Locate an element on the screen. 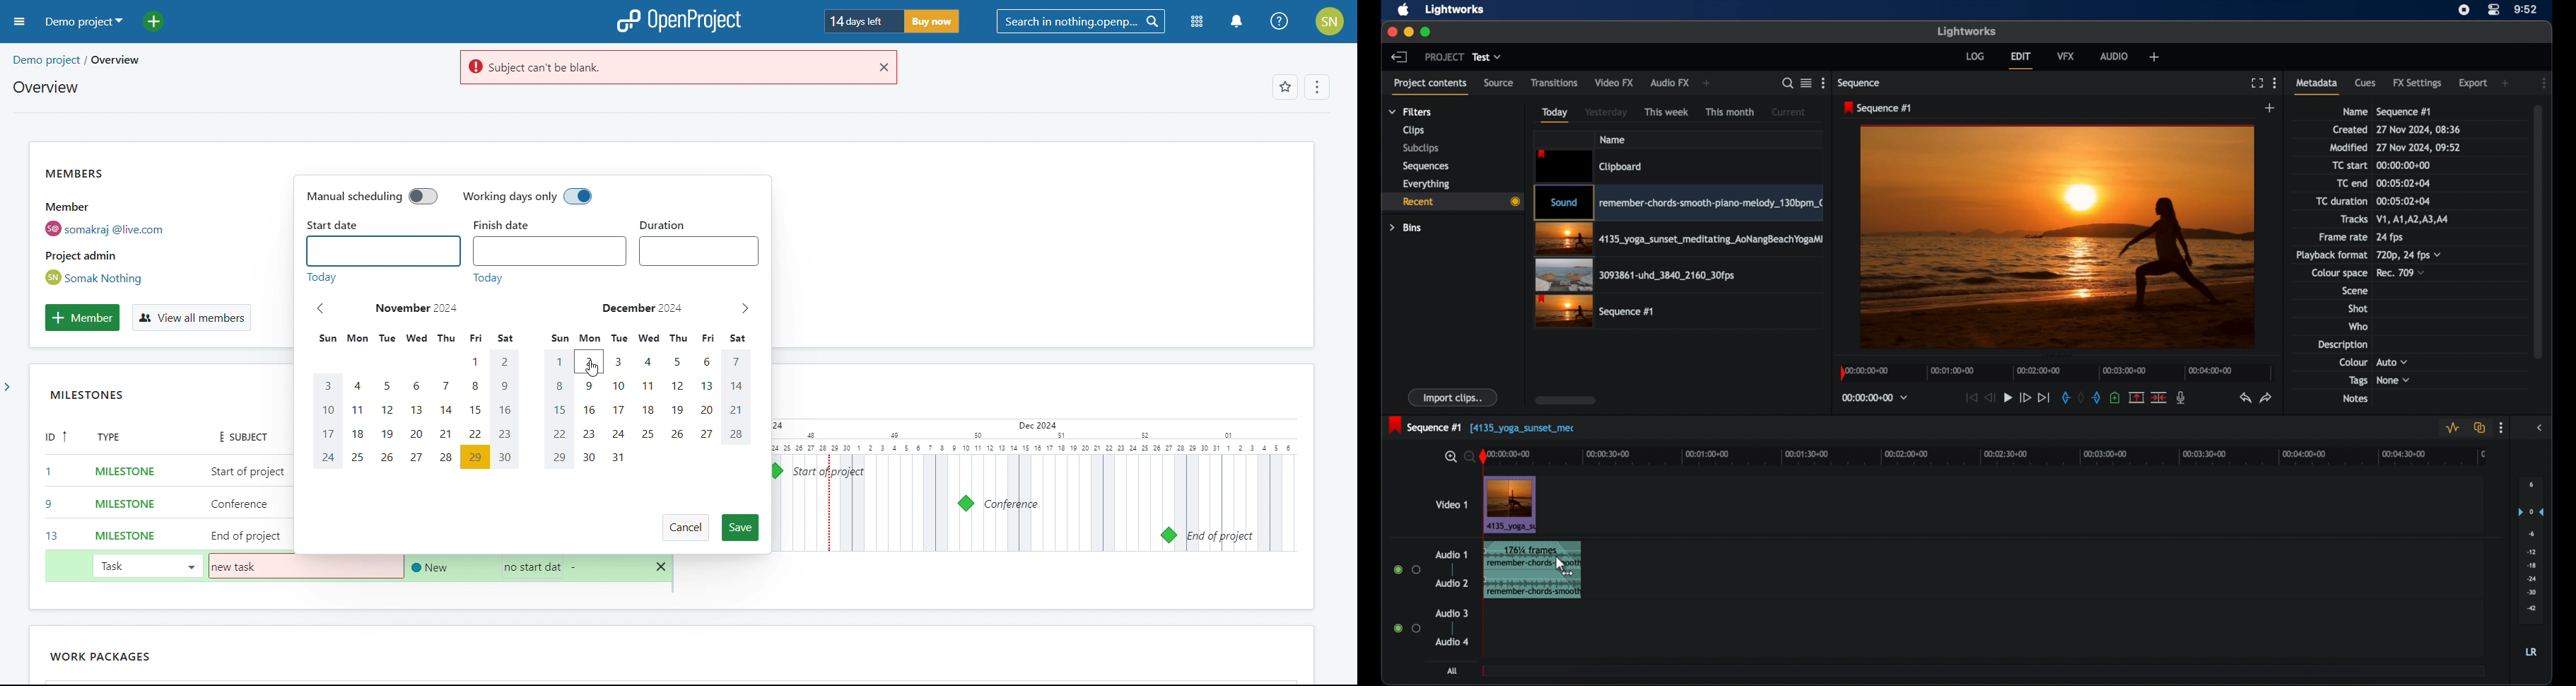 The image size is (2576, 700). video clip is located at coordinates (1594, 311).